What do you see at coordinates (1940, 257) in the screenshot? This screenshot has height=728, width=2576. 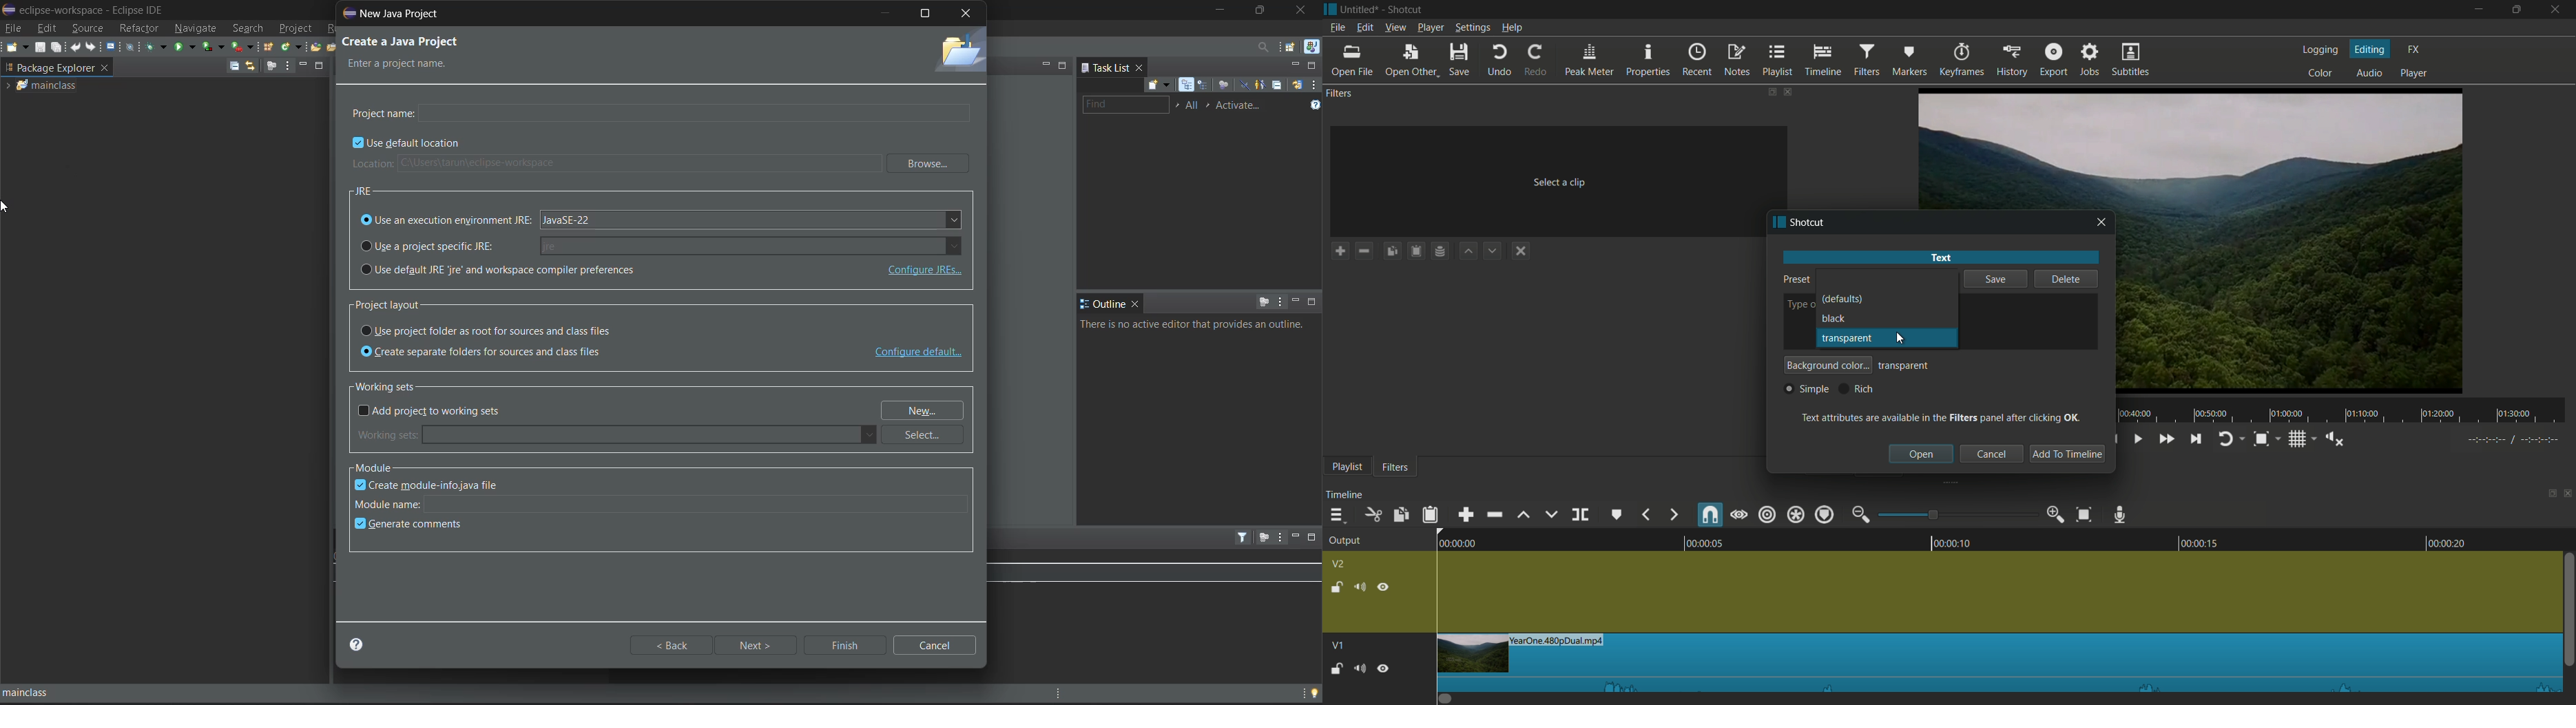 I see `text` at bounding box center [1940, 257].